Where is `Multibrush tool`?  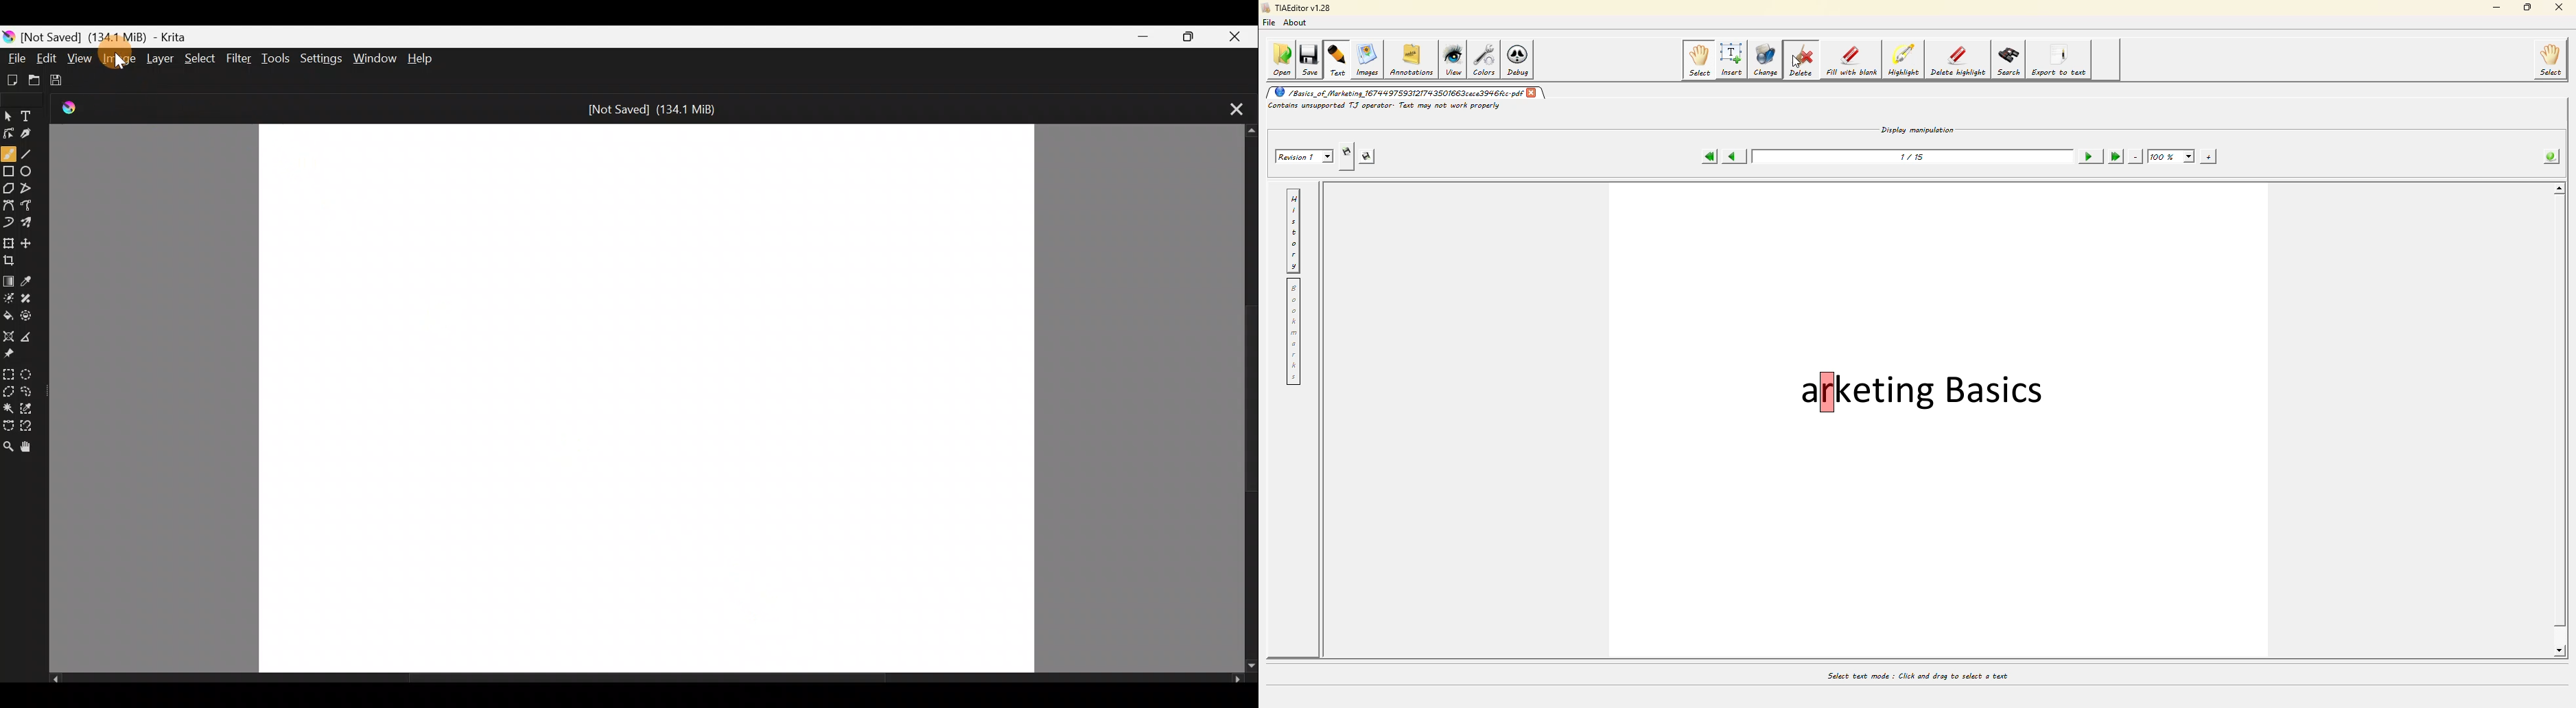
Multibrush tool is located at coordinates (33, 225).